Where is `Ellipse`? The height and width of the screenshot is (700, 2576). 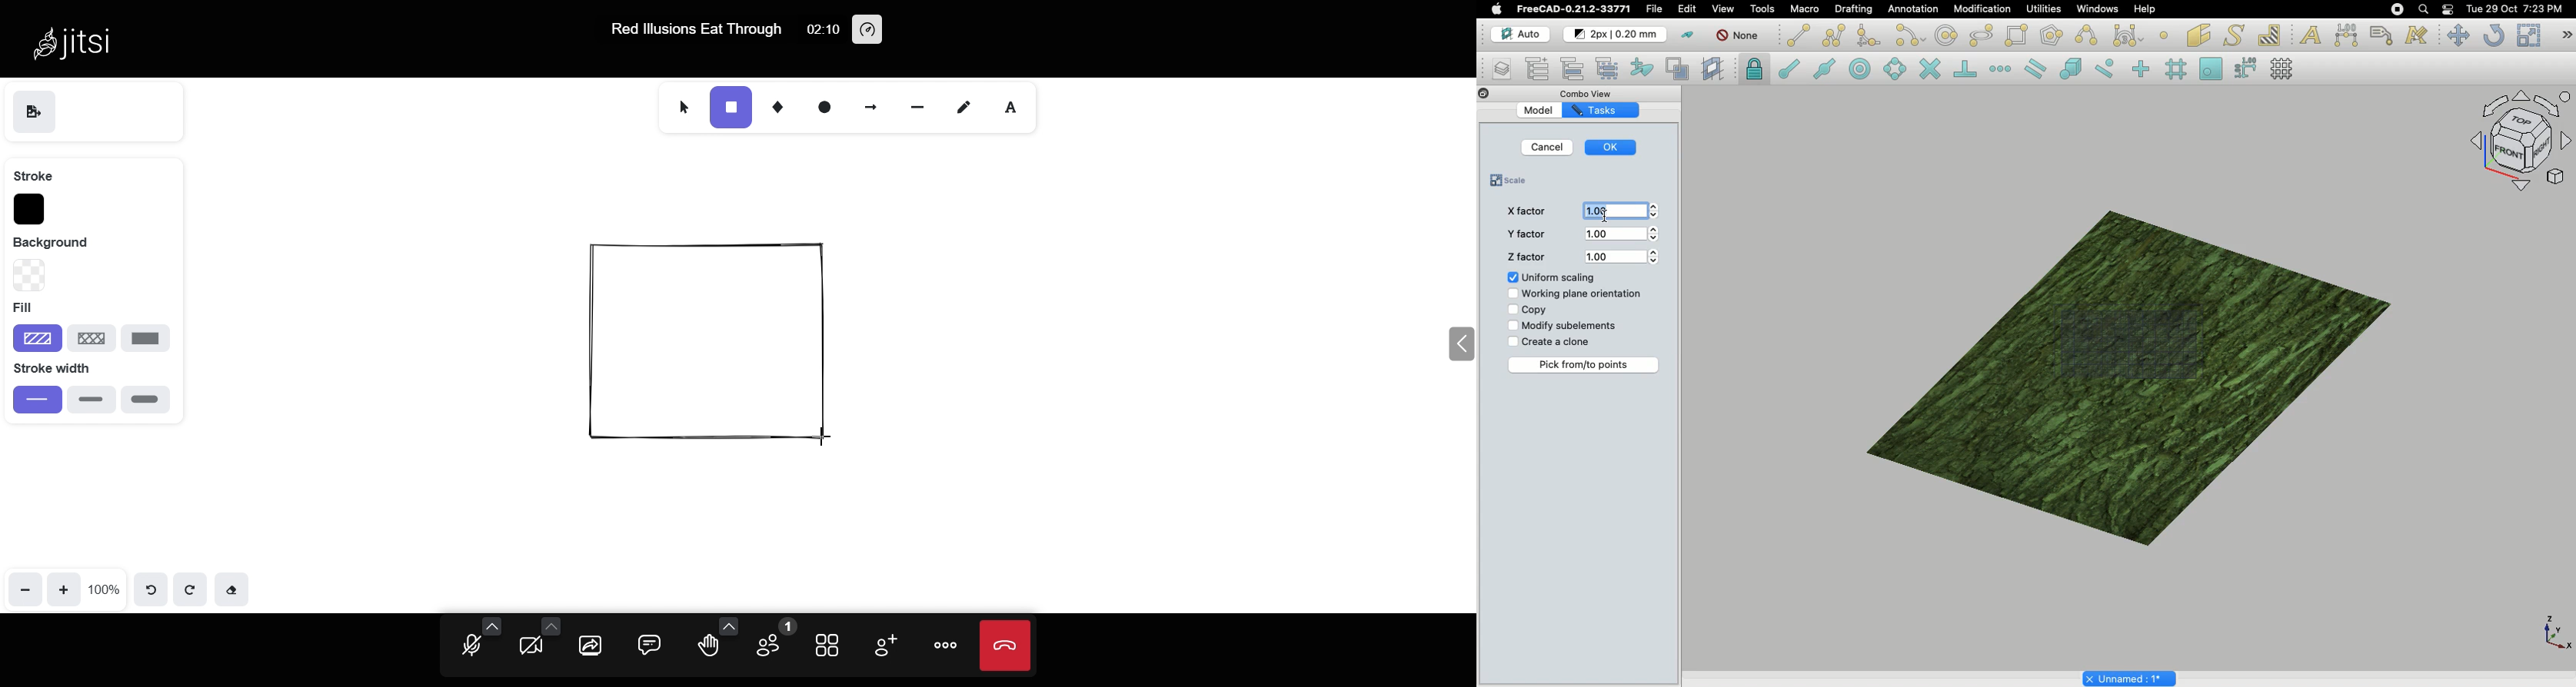 Ellipse is located at coordinates (1980, 34).